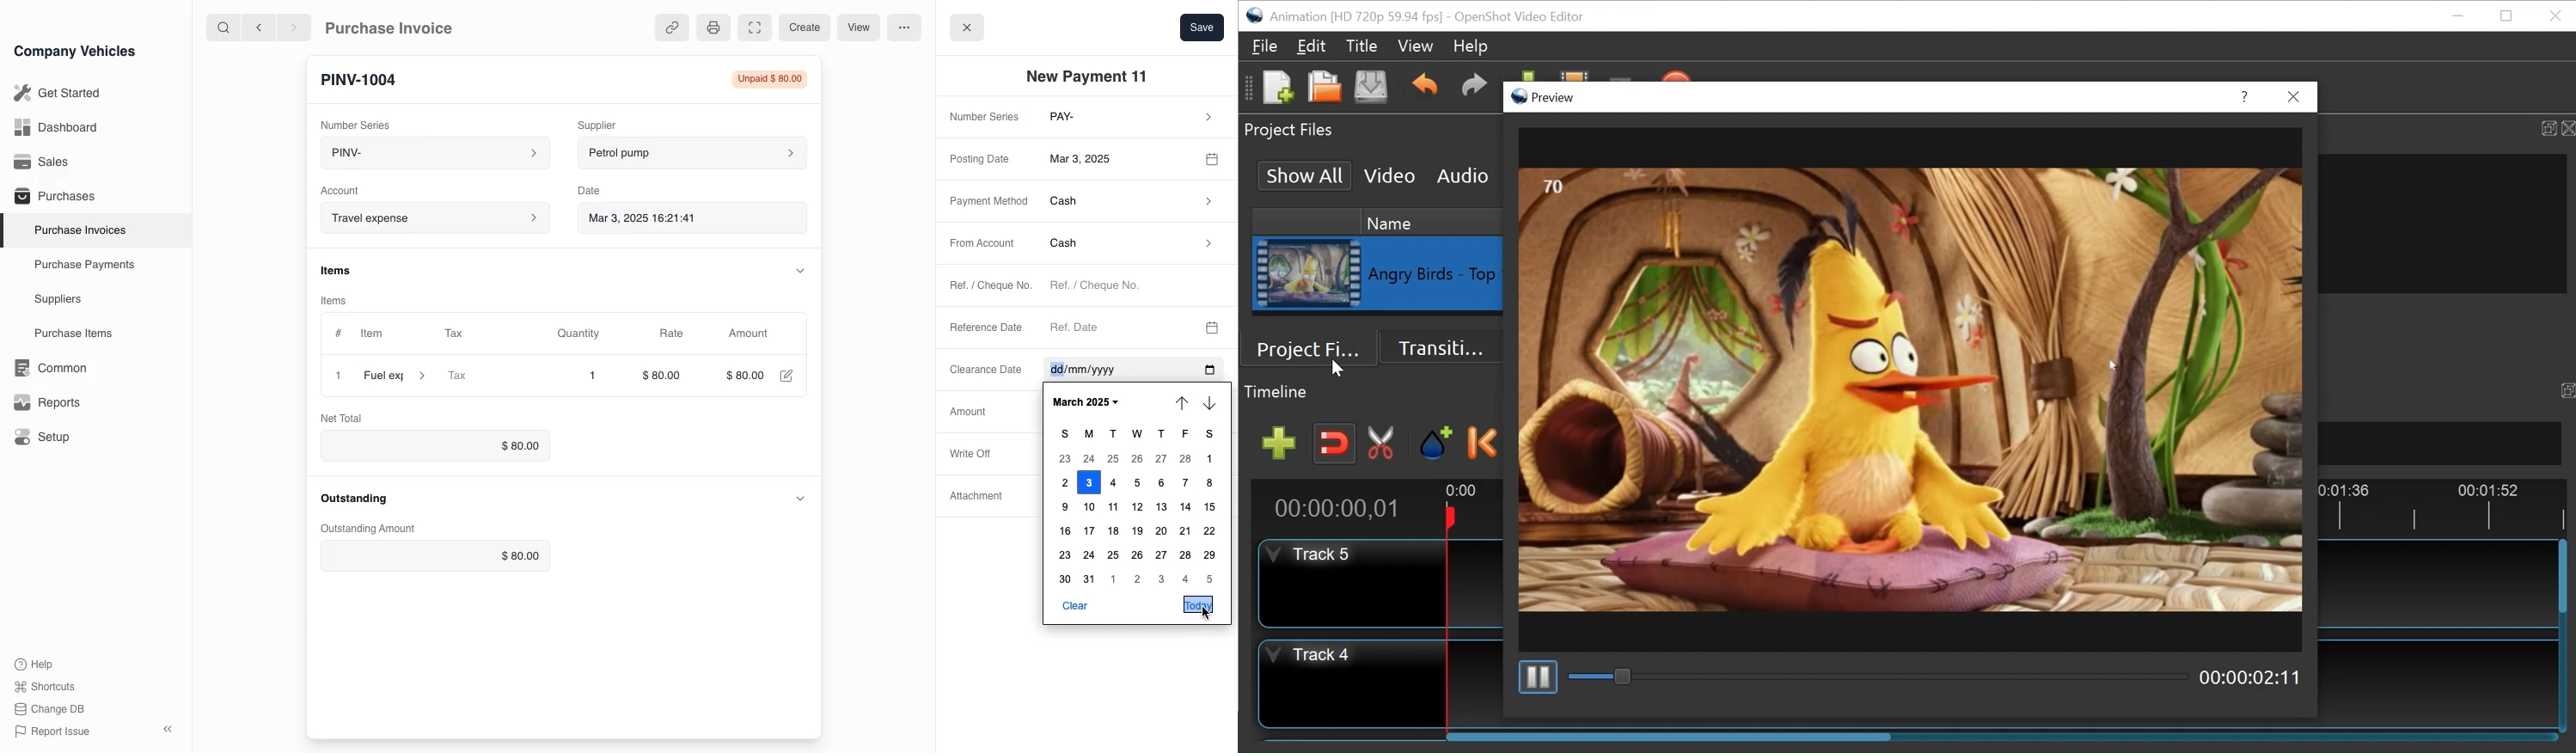  Describe the element at coordinates (976, 244) in the screenshot. I see `From Account` at that location.